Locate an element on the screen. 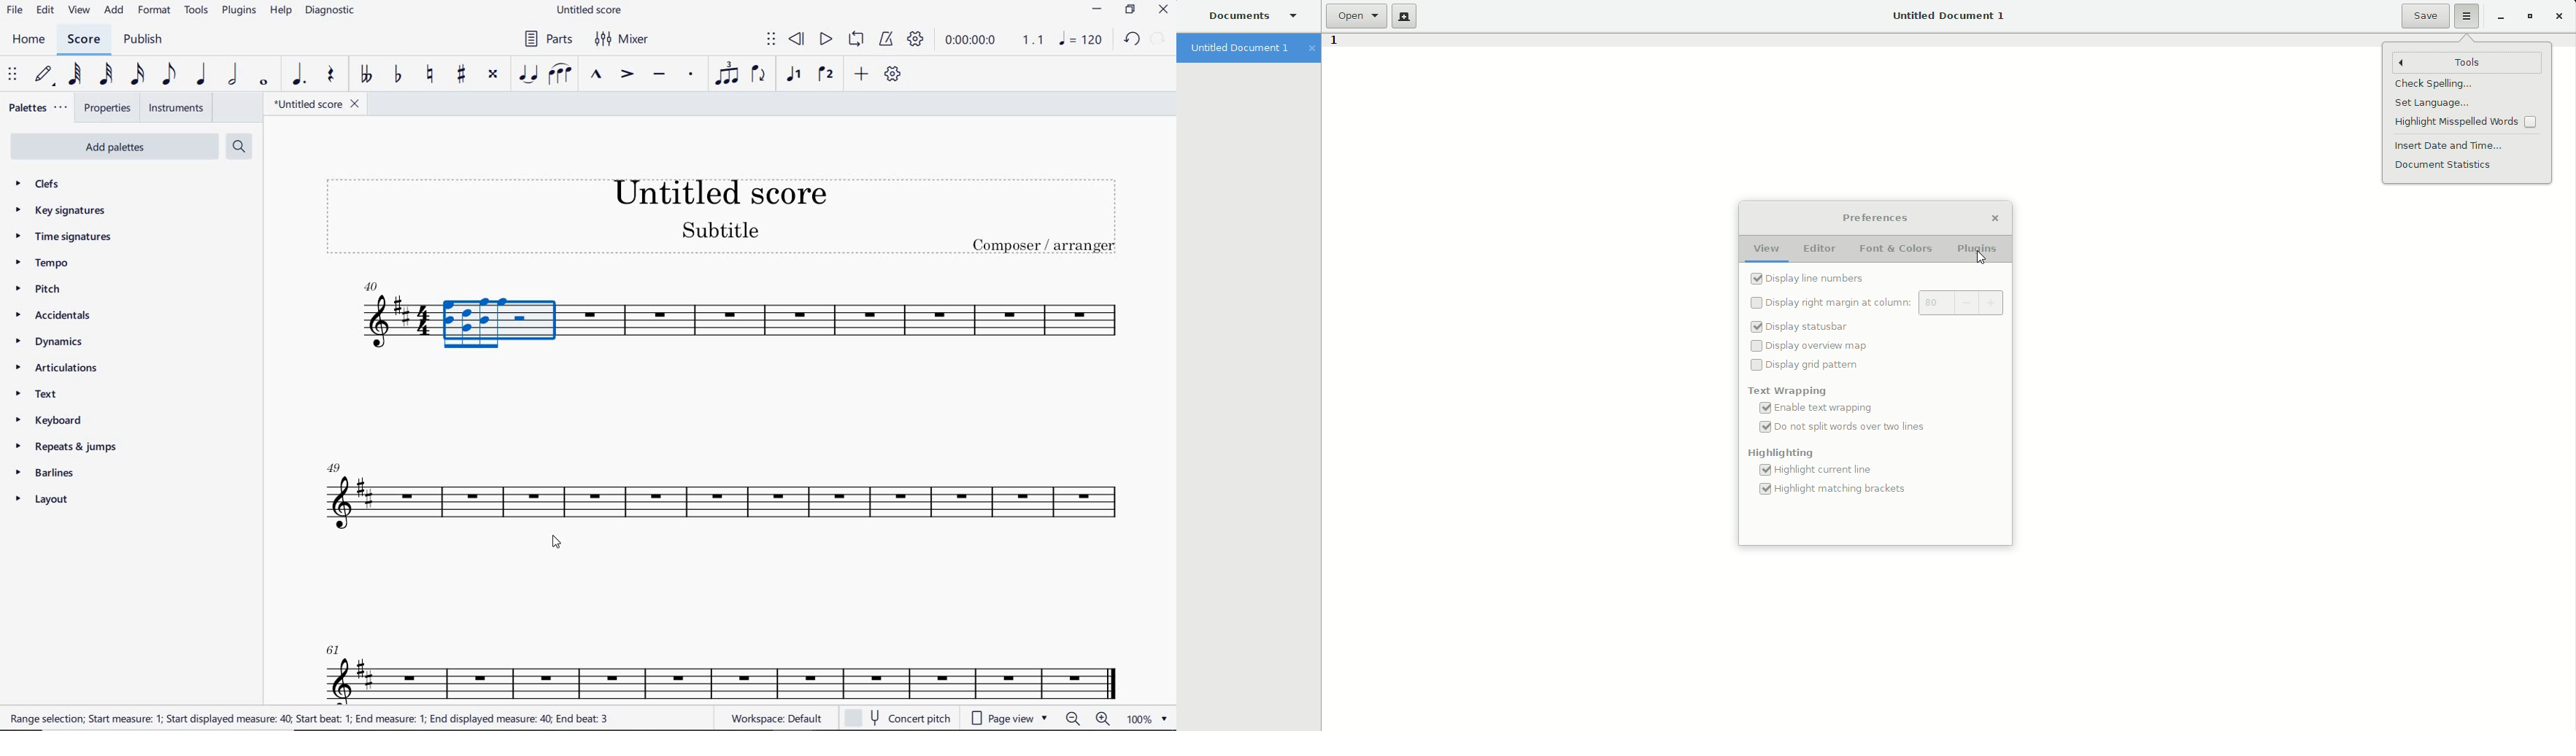 Image resolution: width=2576 pixels, height=756 pixels. INSTRUMENTS is located at coordinates (173, 107).